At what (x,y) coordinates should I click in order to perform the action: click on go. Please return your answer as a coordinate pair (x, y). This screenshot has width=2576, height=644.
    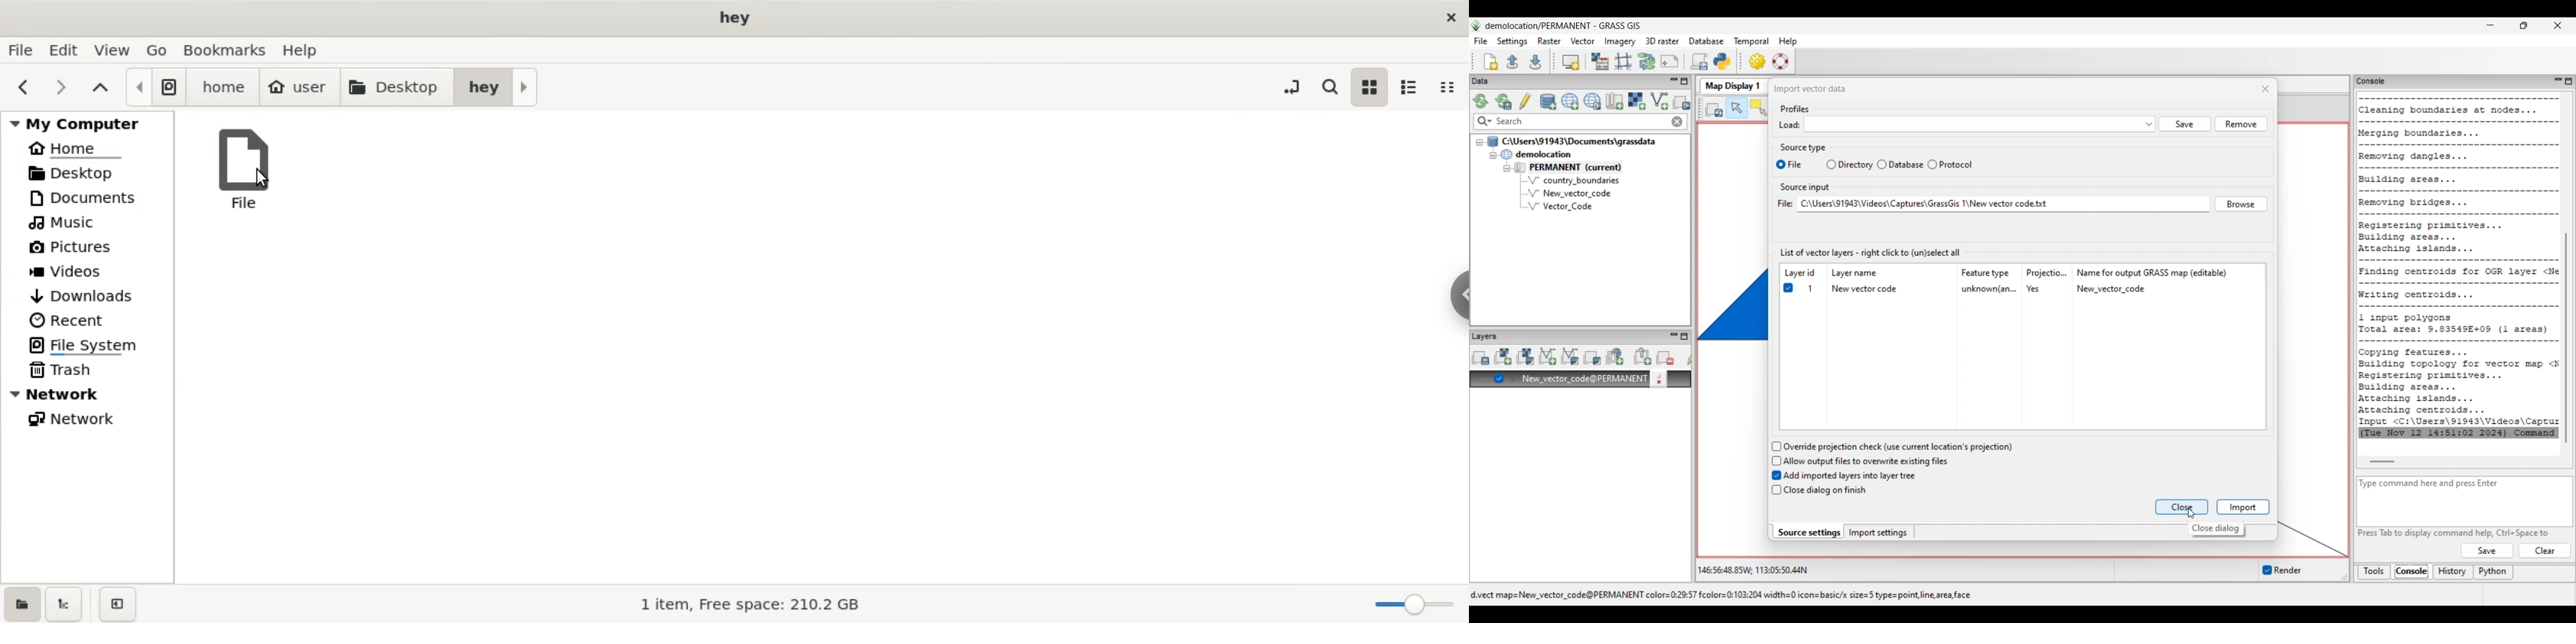
    Looking at the image, I should click on (158, 48).